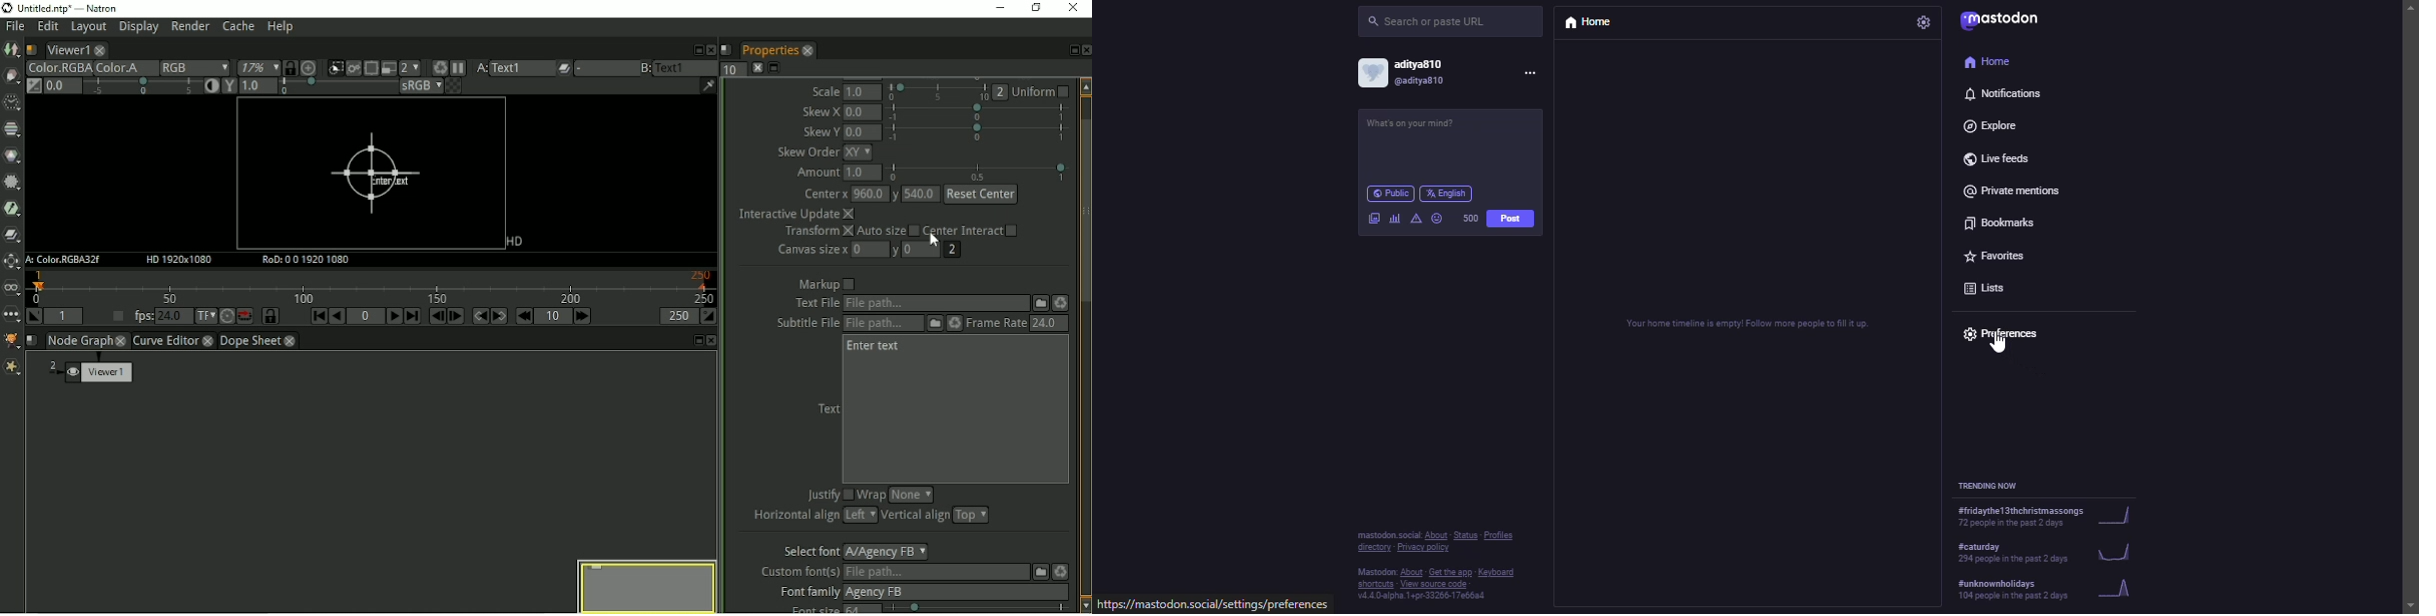  Describe the element at coordinates (1513, 221) in the screenshot. I see `post` at that location.